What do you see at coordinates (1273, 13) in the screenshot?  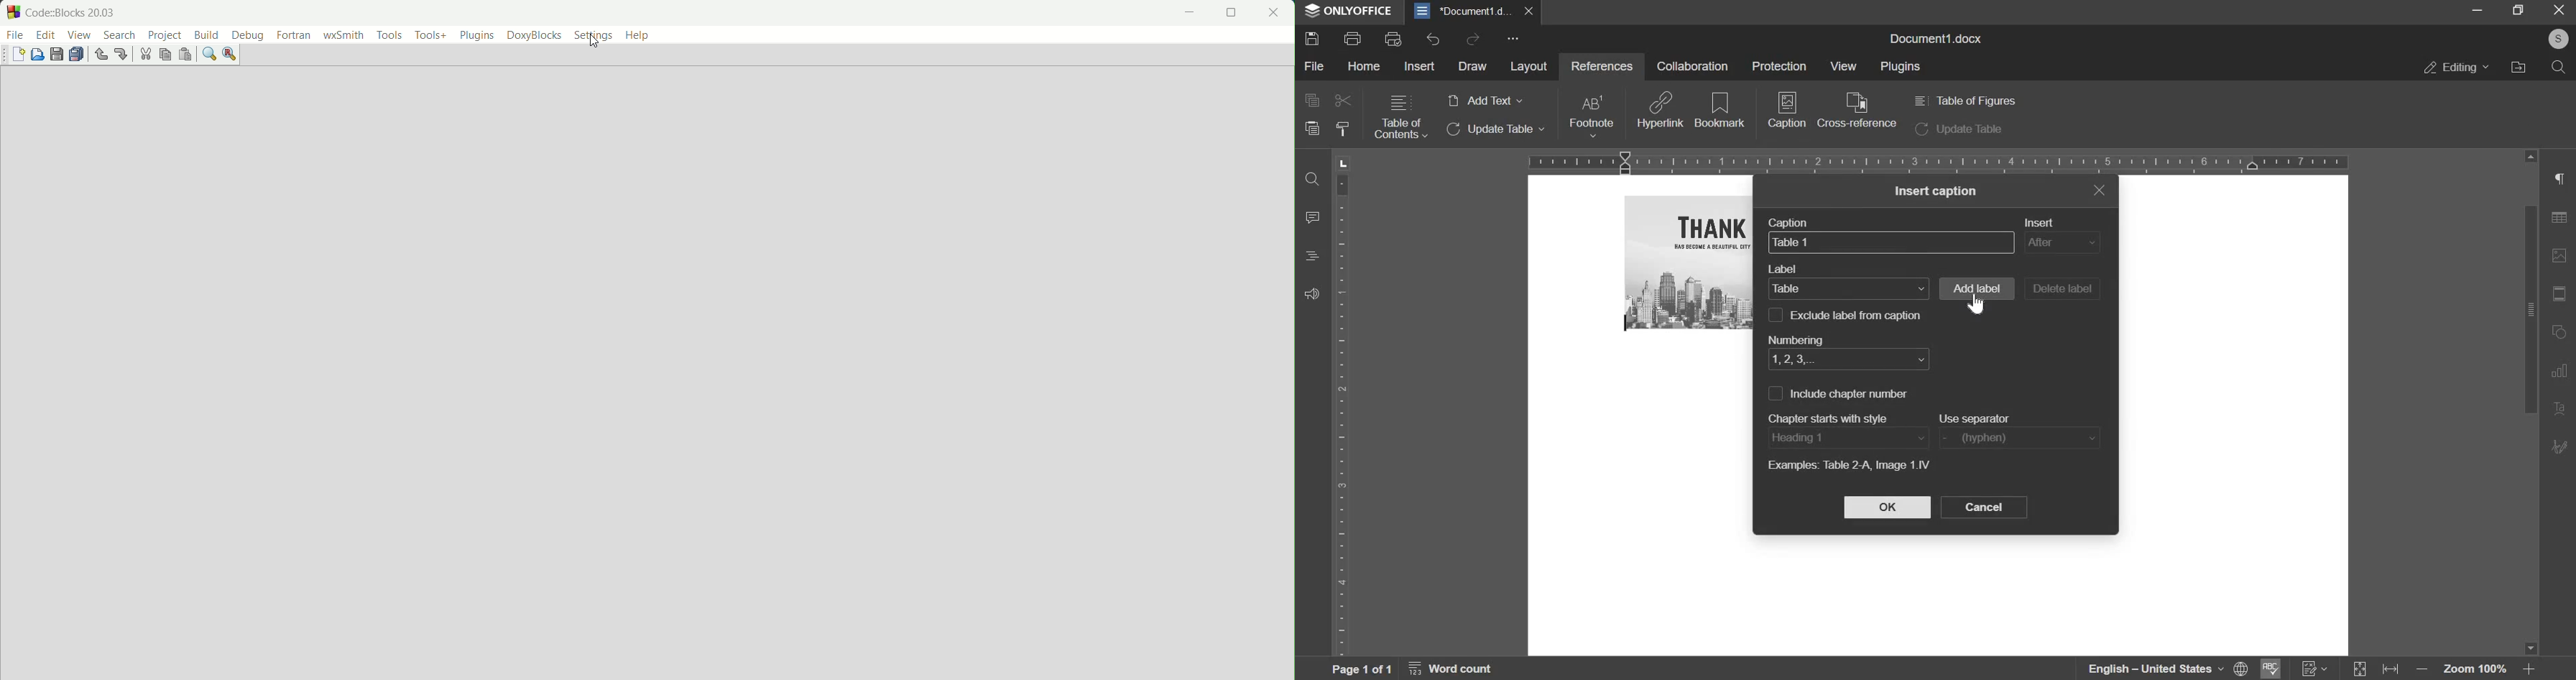 I see `close` at bounding box center [1273, 13].